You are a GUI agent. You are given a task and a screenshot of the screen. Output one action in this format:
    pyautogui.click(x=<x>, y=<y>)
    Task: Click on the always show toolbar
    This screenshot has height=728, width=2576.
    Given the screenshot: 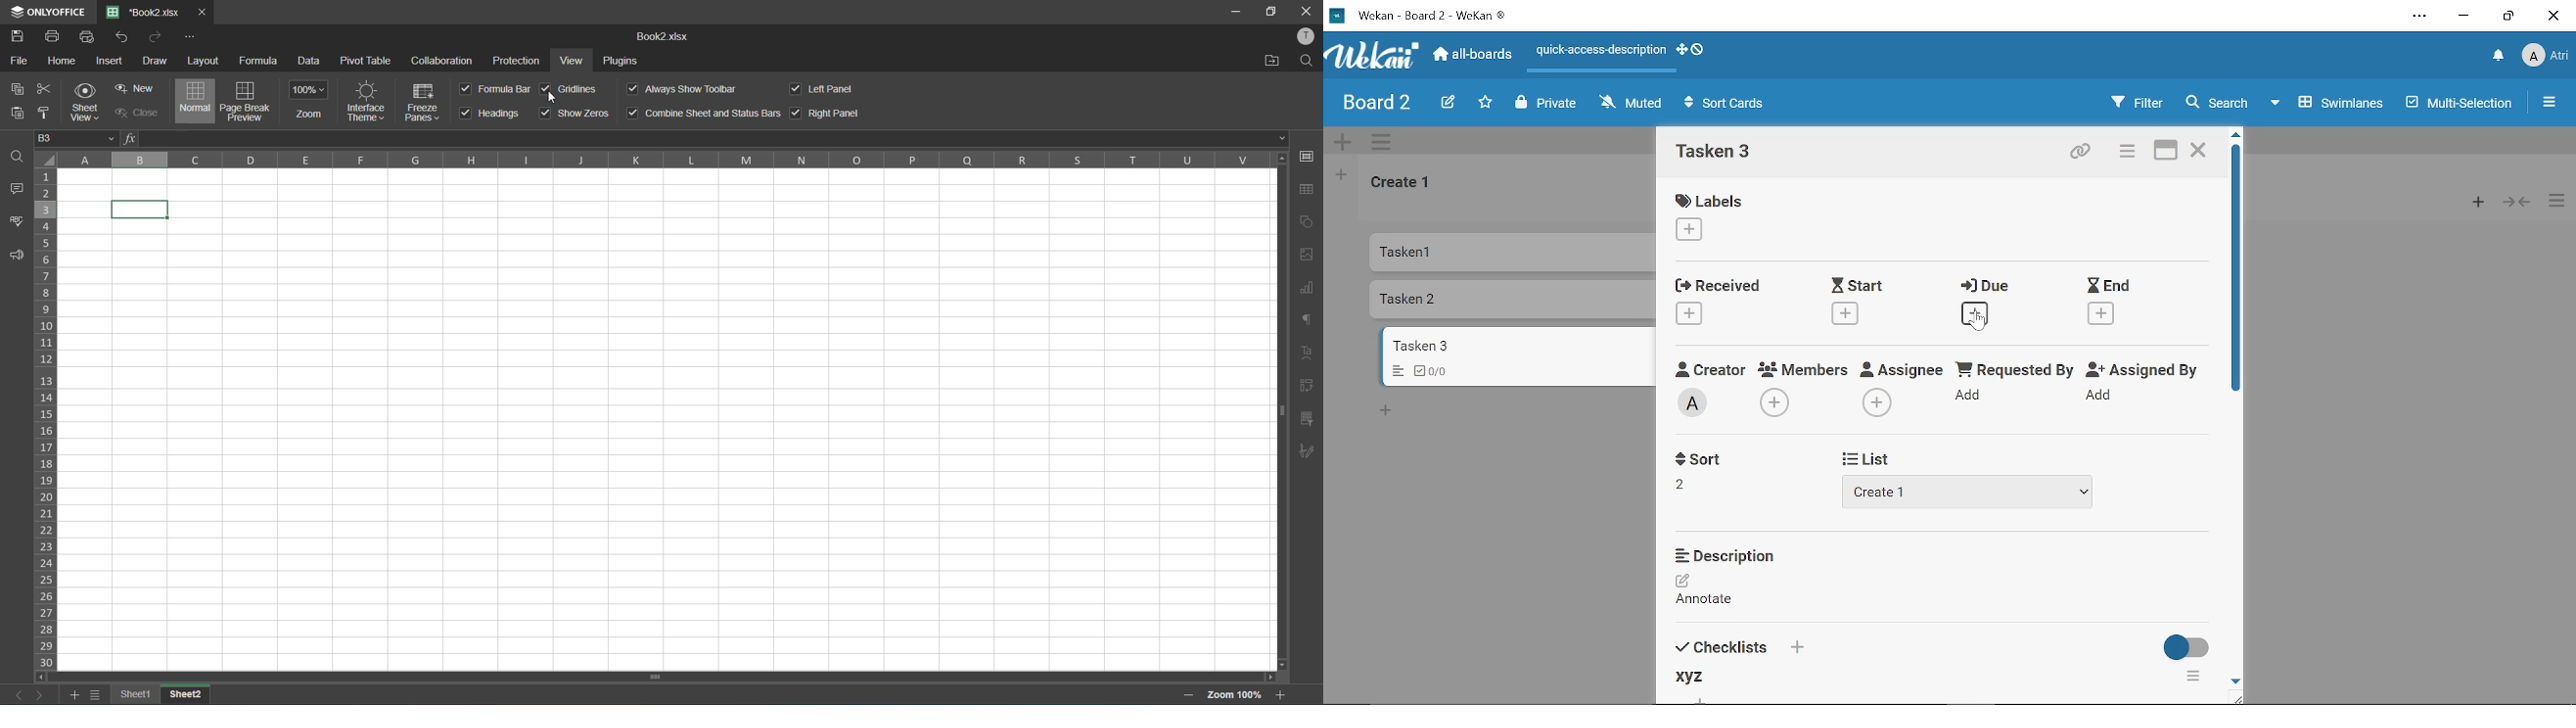 What is the action you would take?
    pyautogui.click(x=682, y=88)
    